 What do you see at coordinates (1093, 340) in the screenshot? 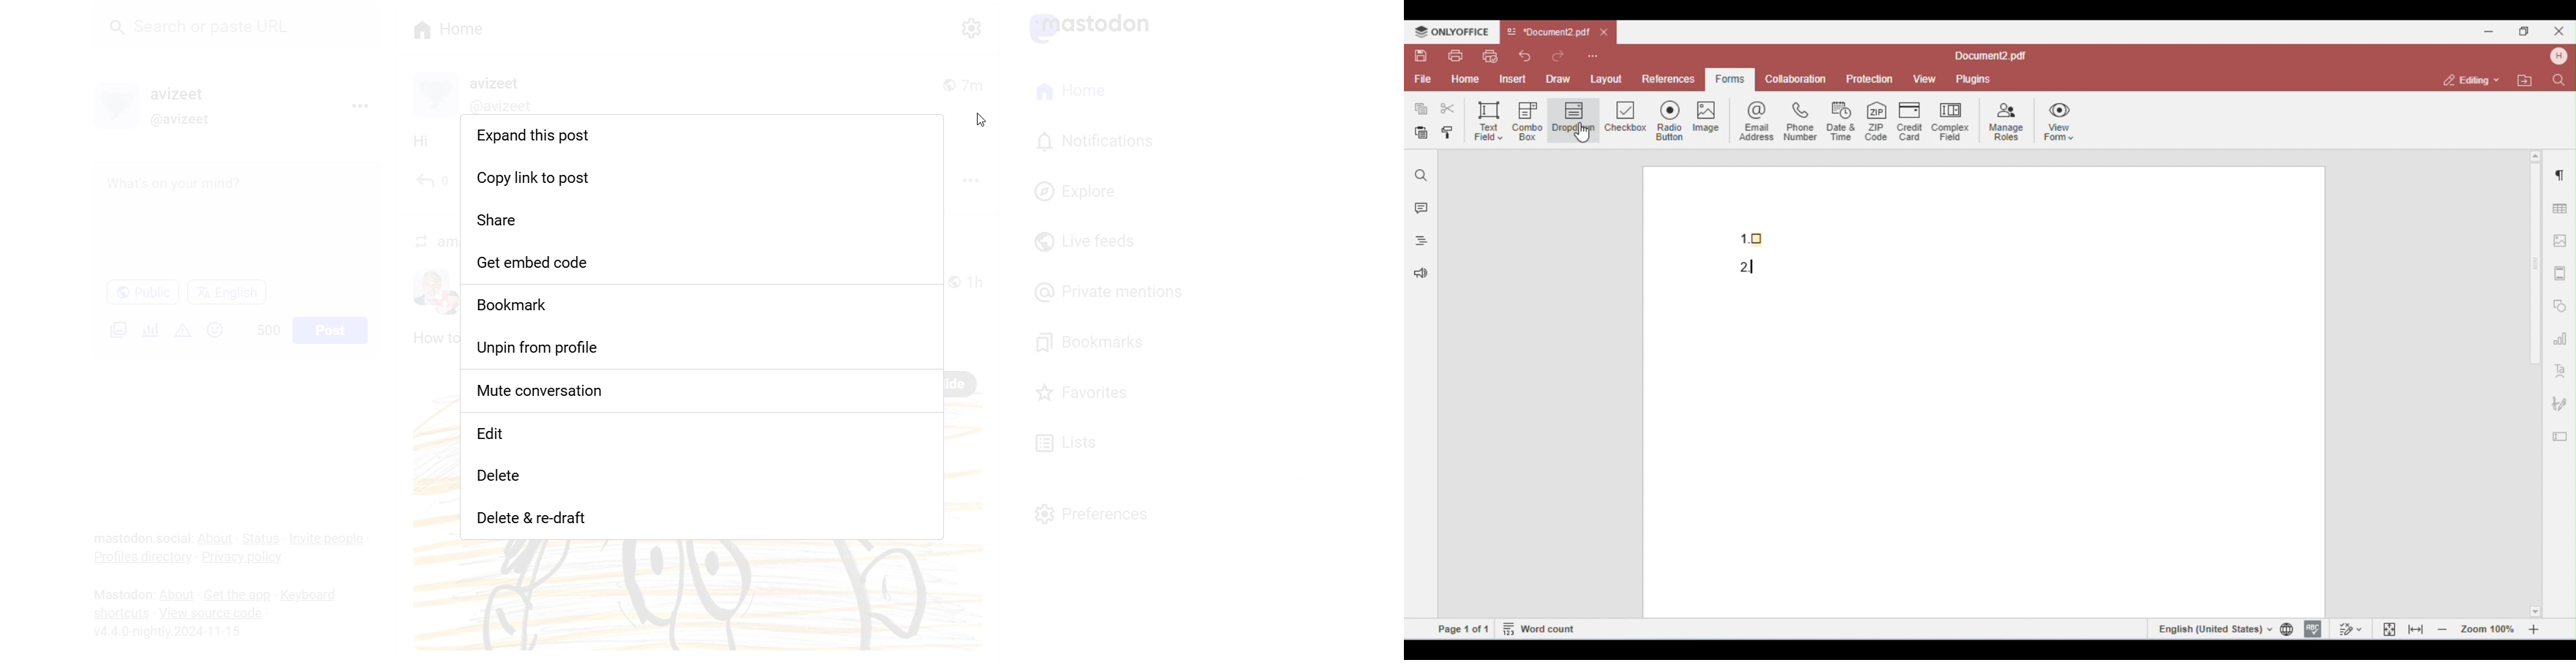
I see `Bookmarks` at bounding box center [1093, 340].